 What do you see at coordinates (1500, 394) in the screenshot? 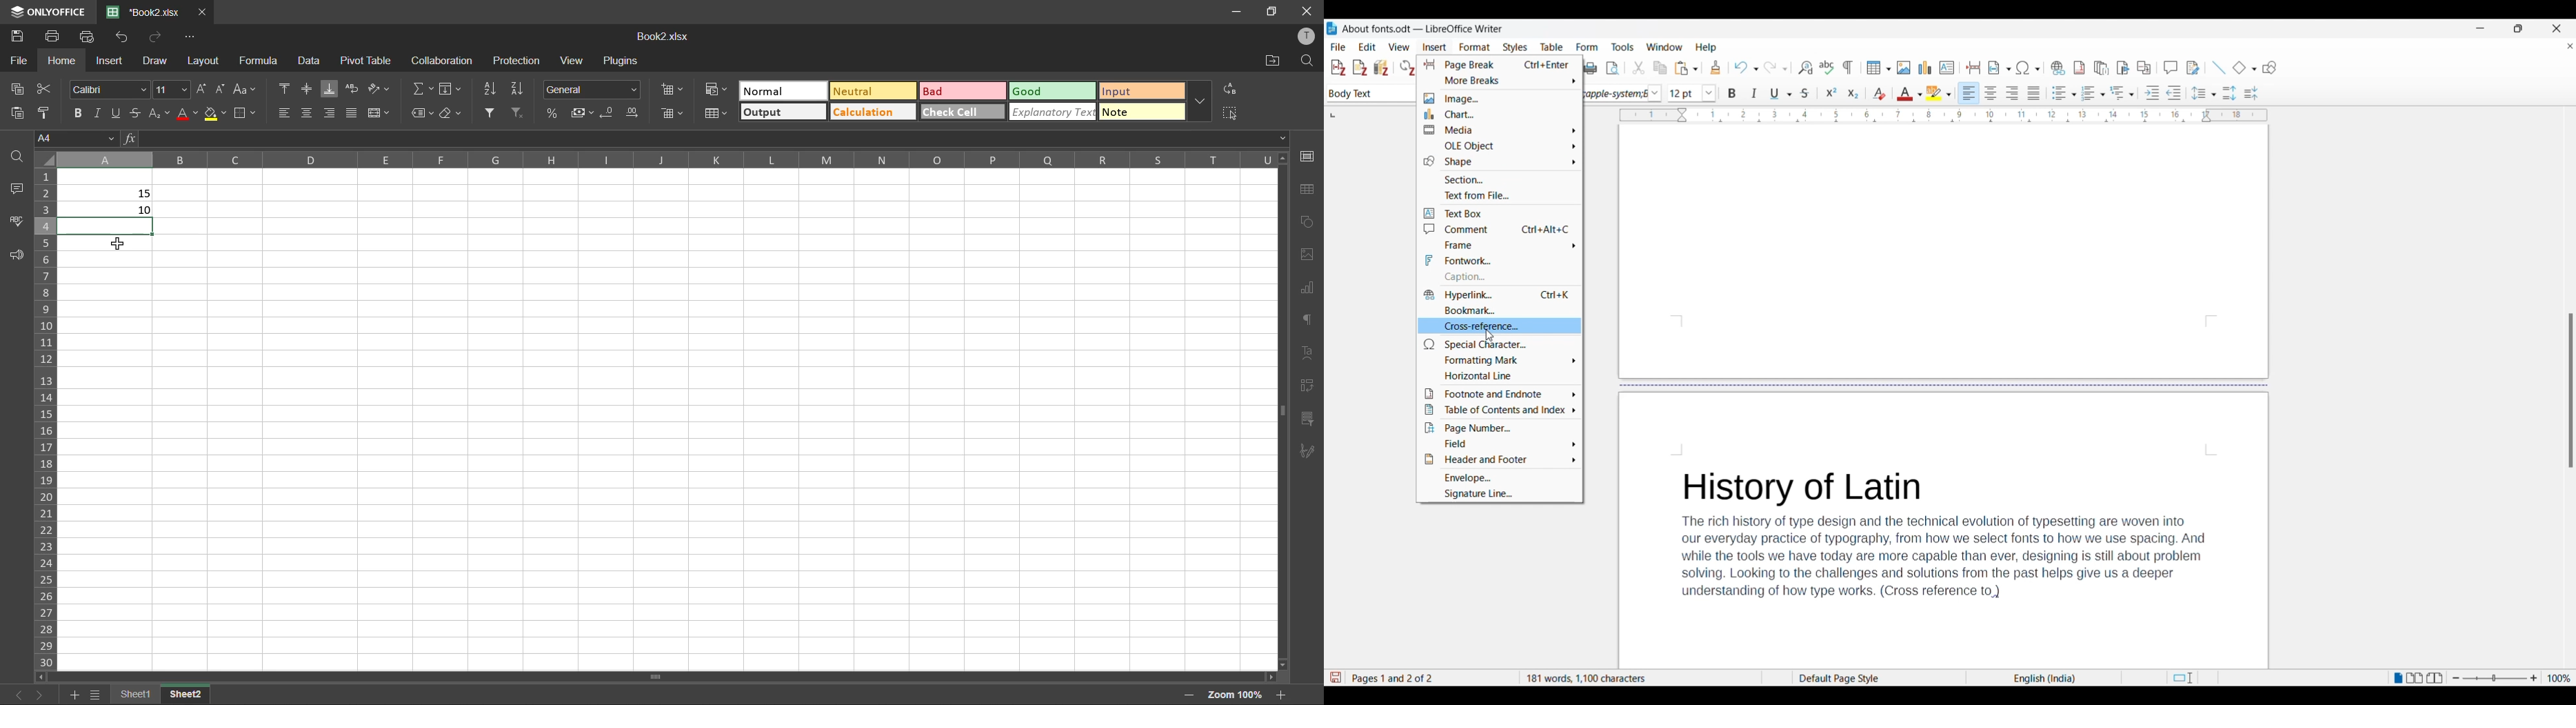
I see `Footnote and Endnote options` at bounding box center [1500, 394].